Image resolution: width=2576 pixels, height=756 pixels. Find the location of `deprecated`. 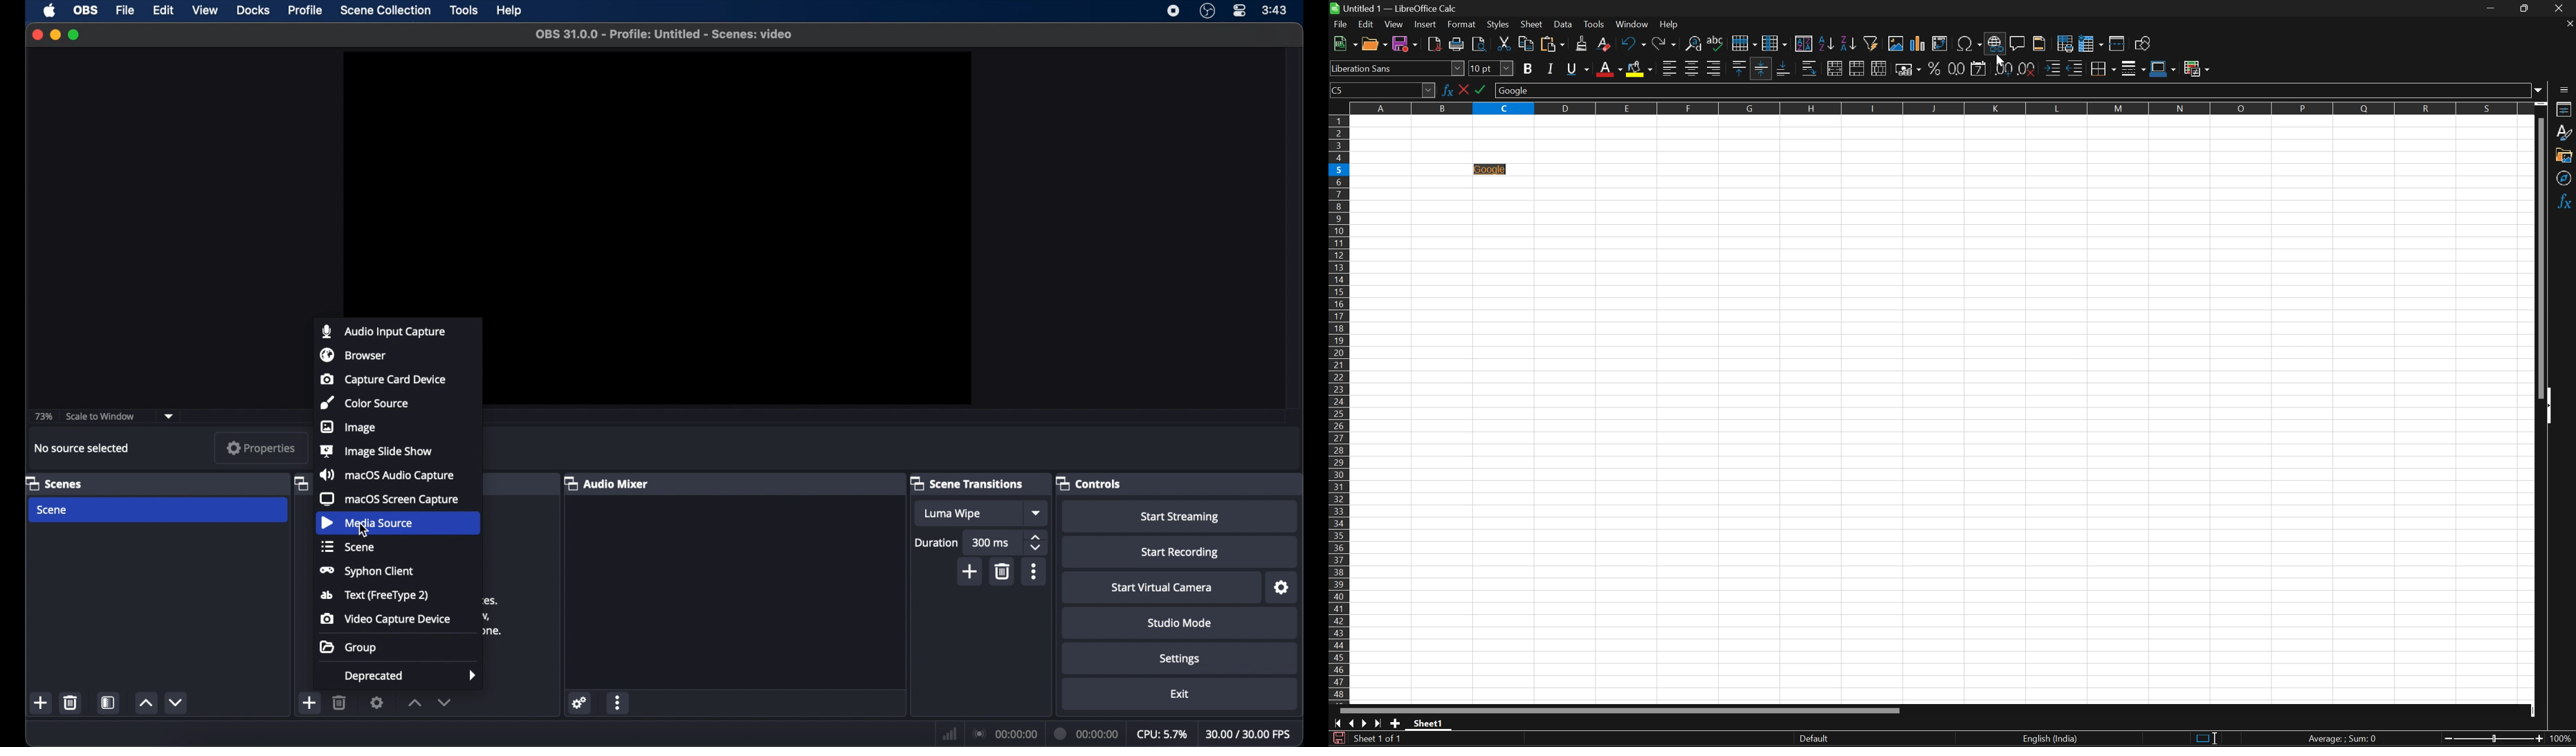

deprecated is located at coordinates (412, 676).